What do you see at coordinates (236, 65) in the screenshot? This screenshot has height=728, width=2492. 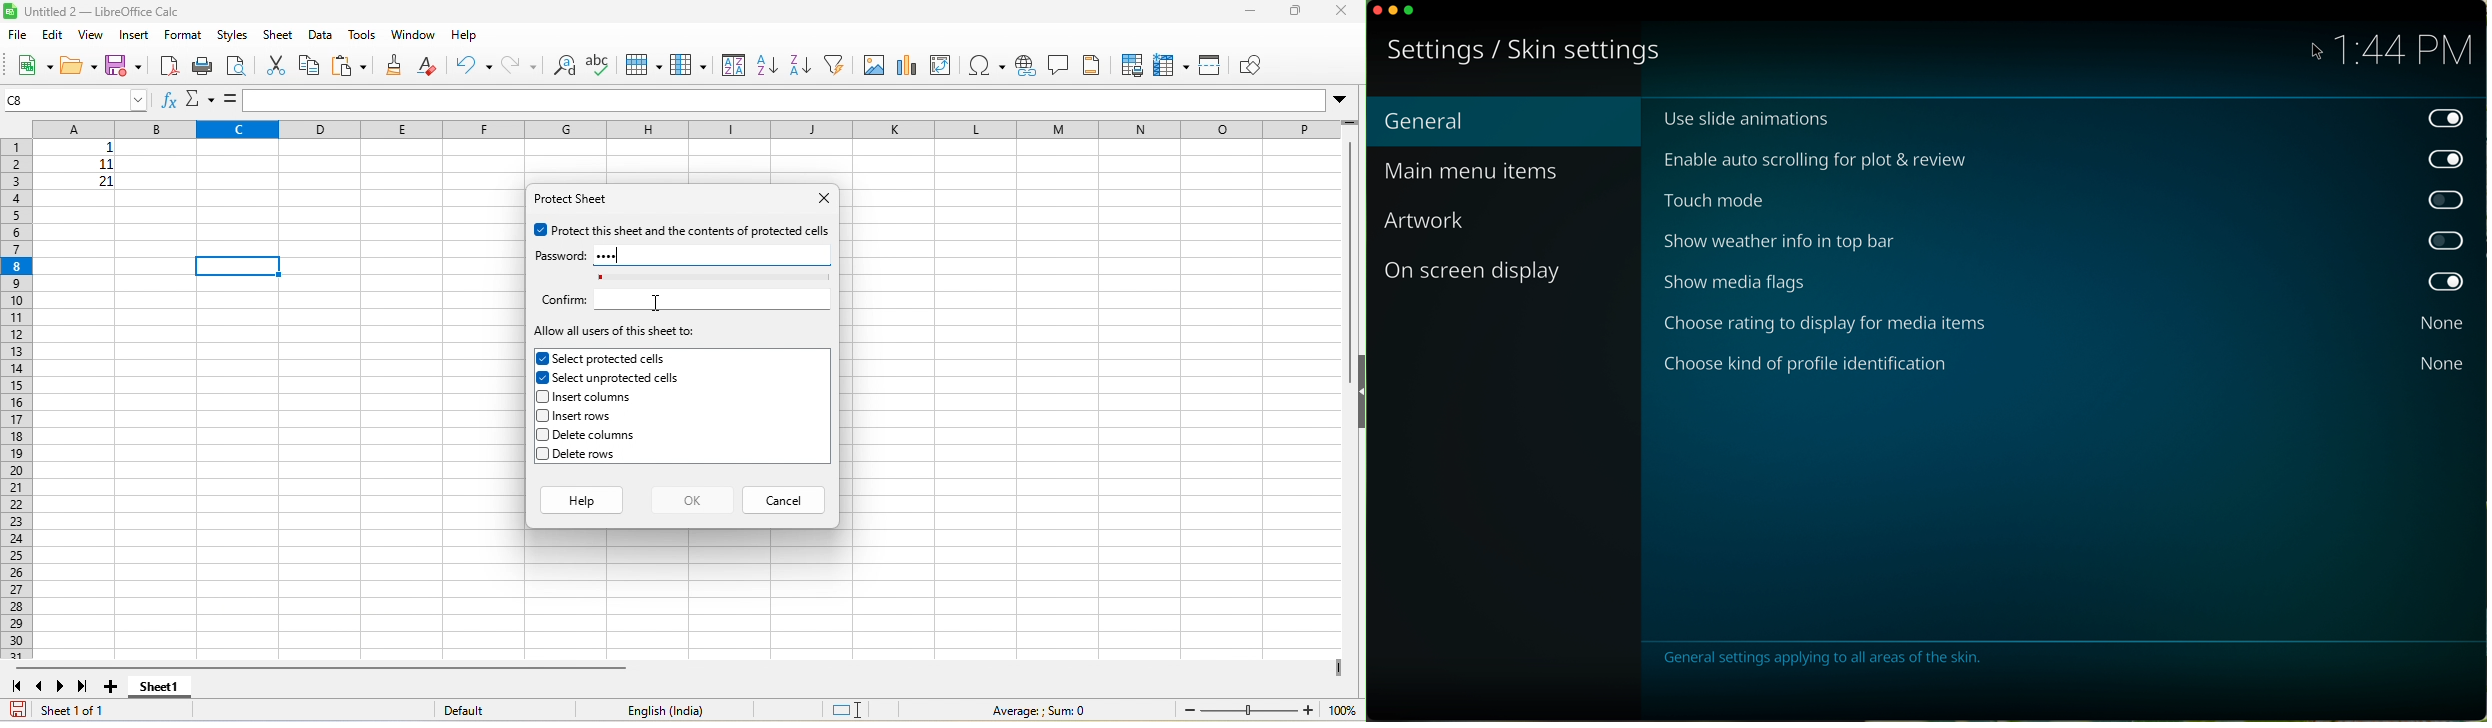 I see `print preview` at bounding box center [236, 65].